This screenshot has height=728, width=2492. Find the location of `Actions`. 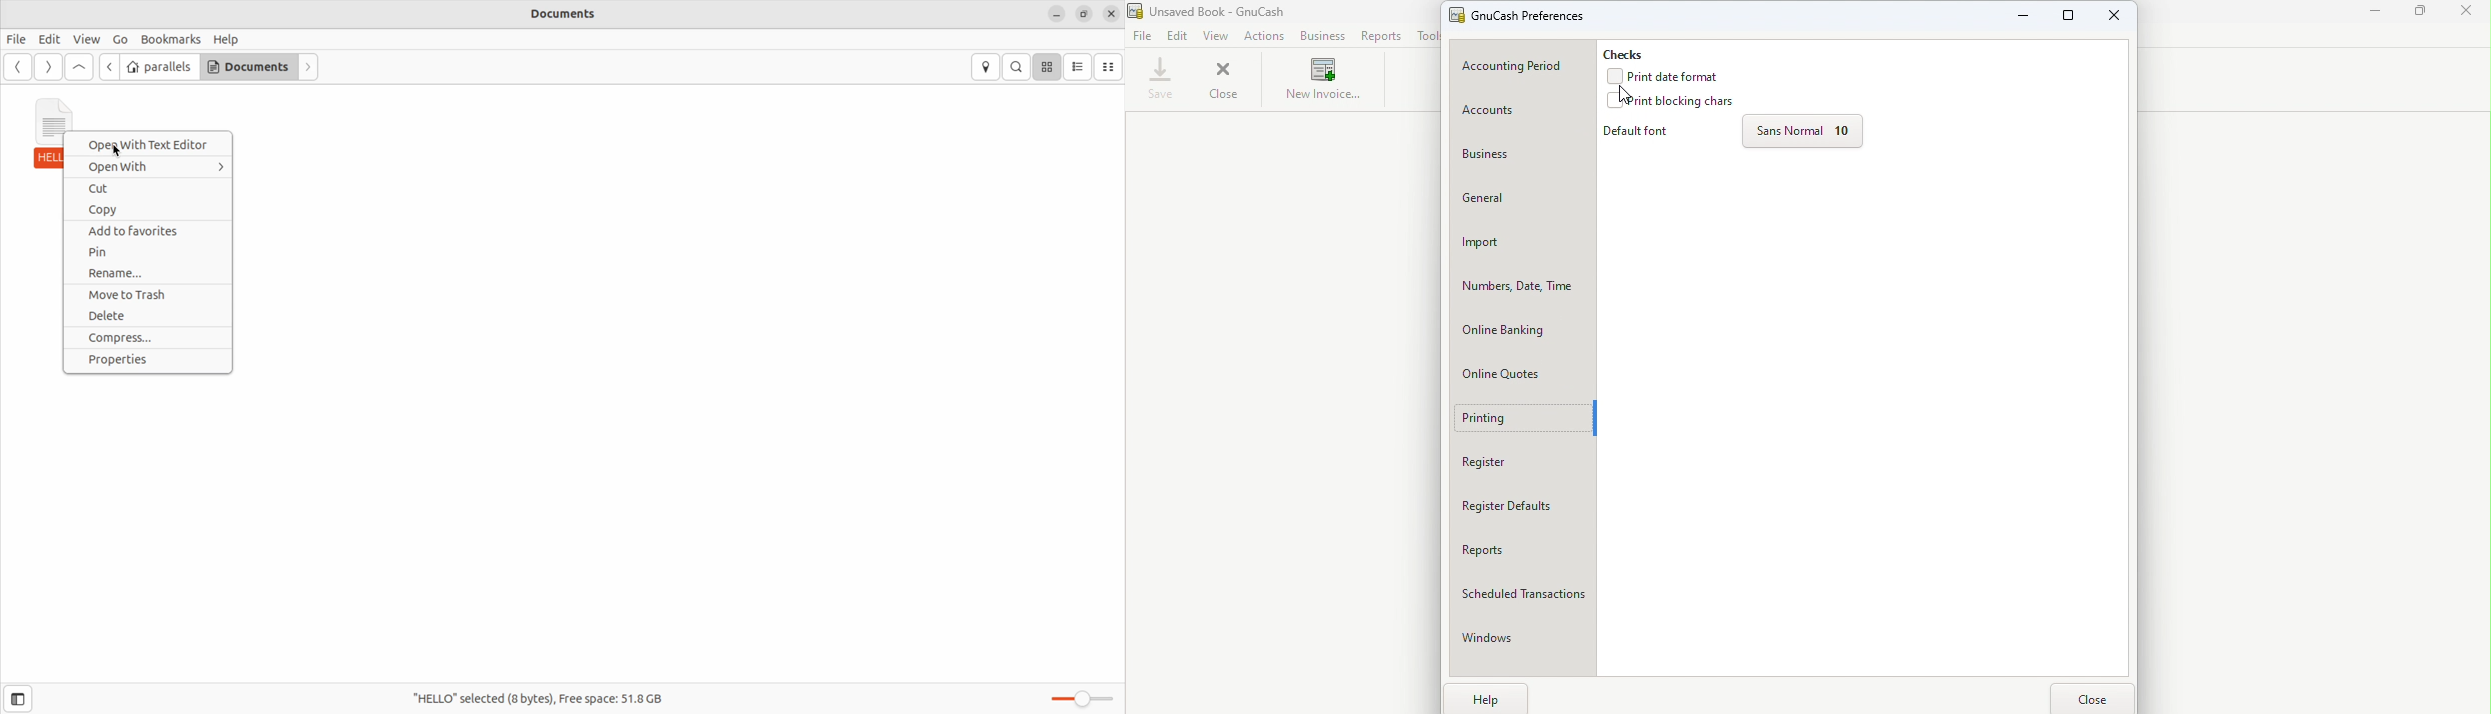

Actions is located at coordinates (1264, 36).